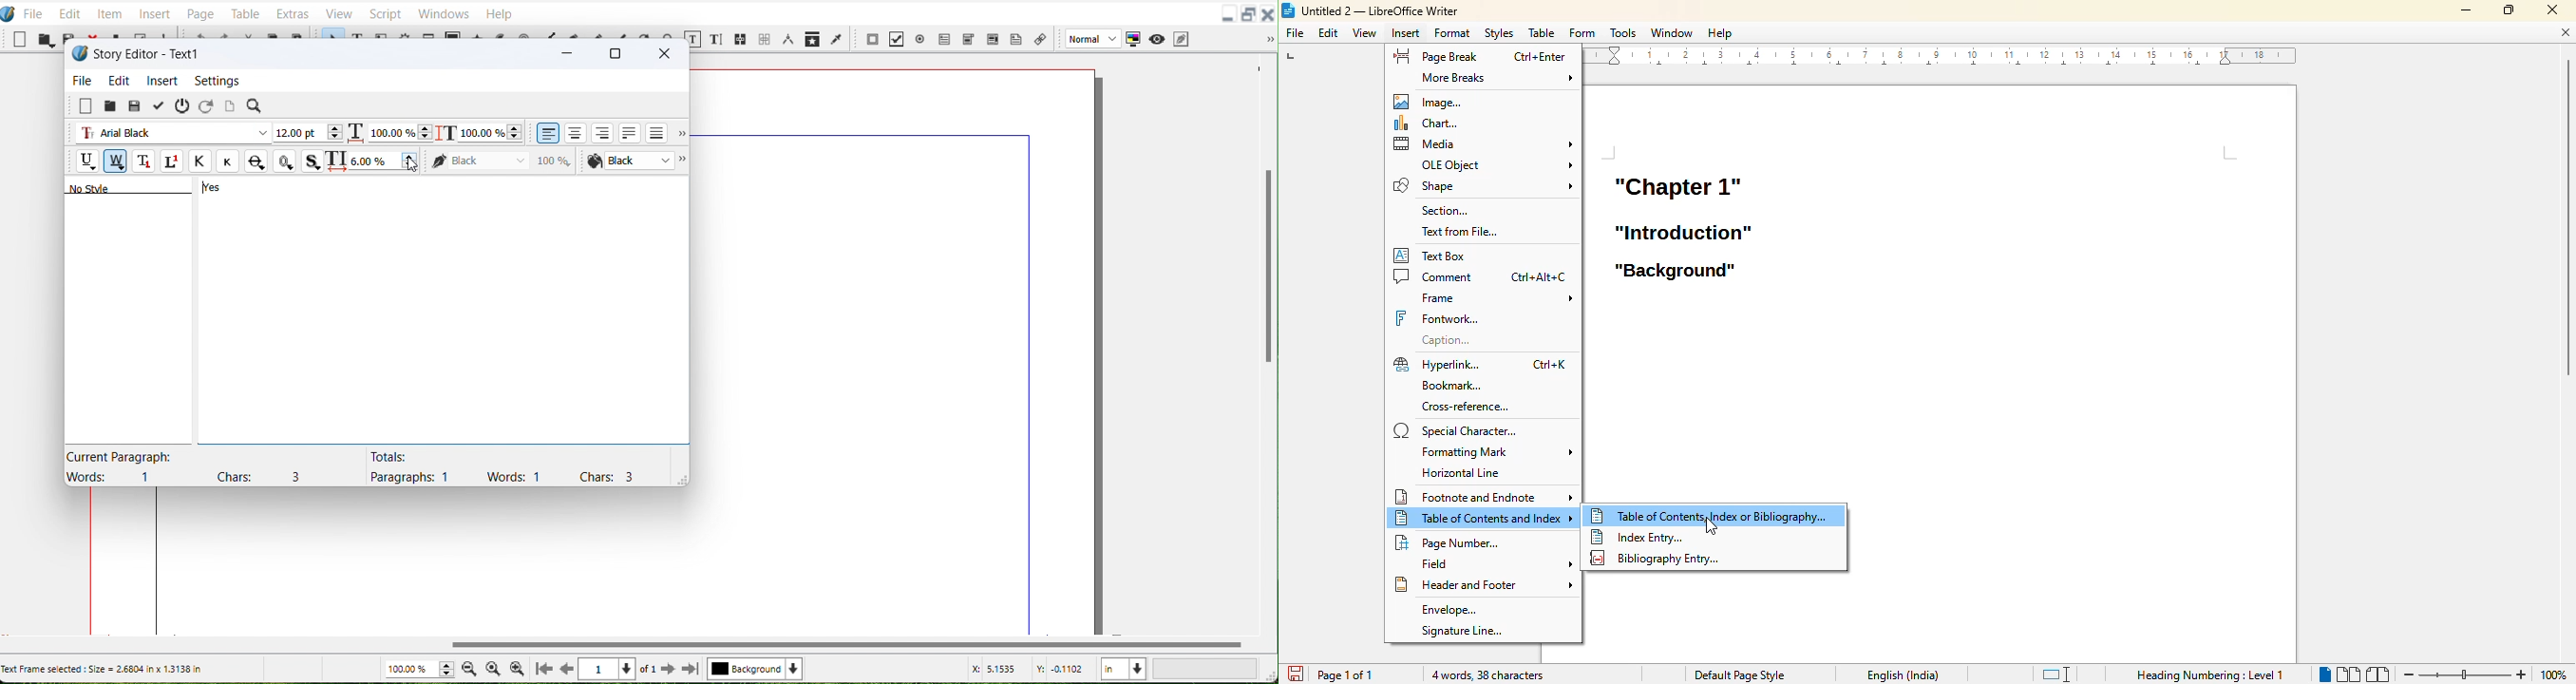 Image resolution: width=2576 pixels, height=700 pixels. I want to click on Toggle color, so click(1134, 38).